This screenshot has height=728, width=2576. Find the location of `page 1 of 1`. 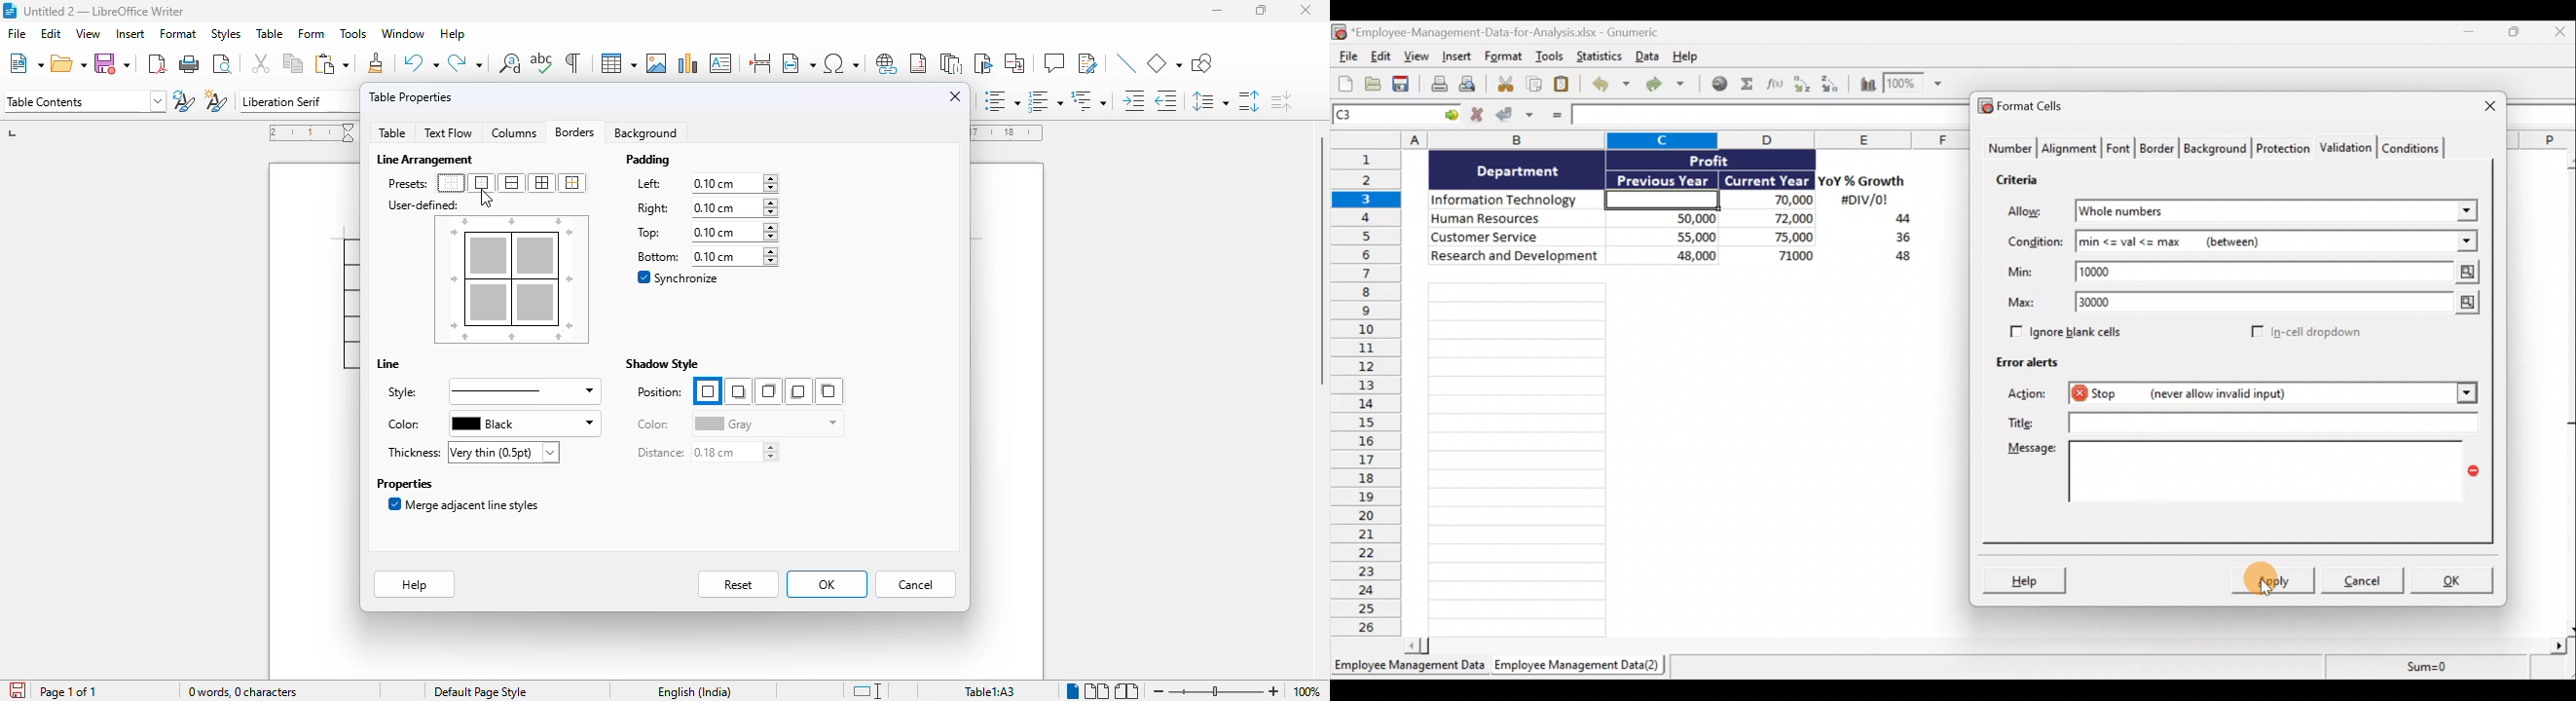

page 1 of 1 is located at coordinates (68, 692).